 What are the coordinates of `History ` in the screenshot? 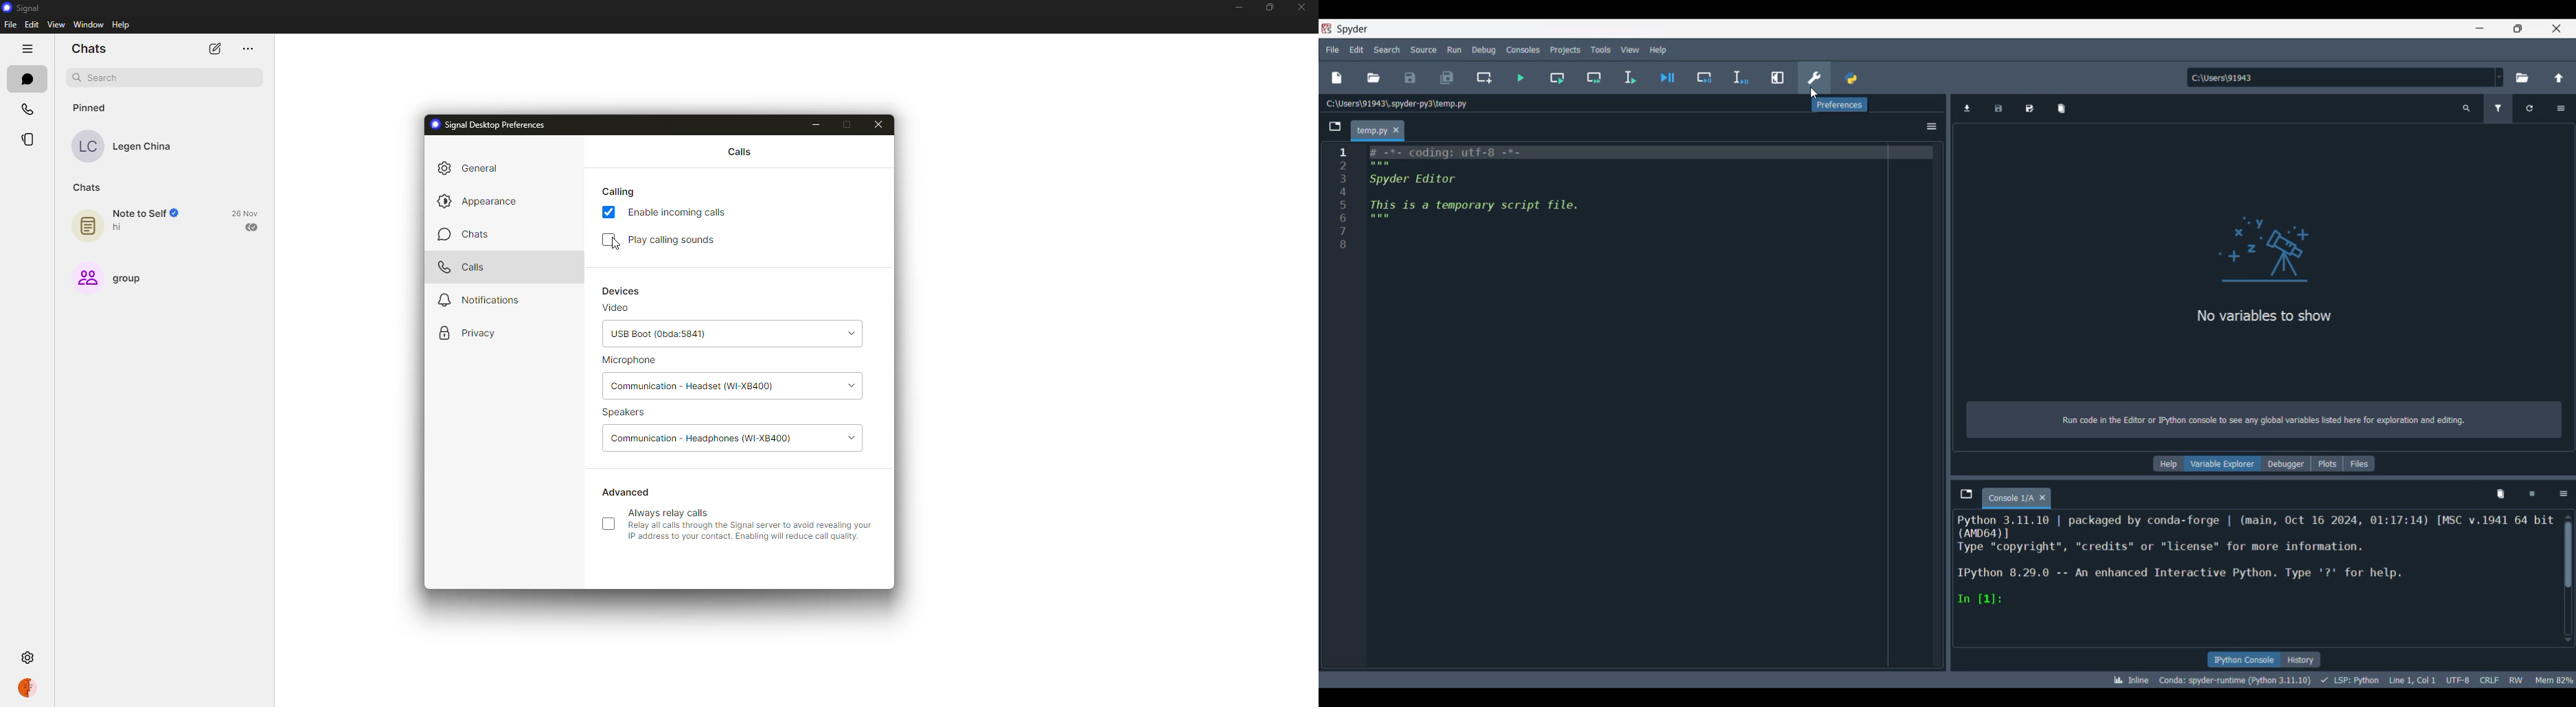 It's located at (2302, 660).